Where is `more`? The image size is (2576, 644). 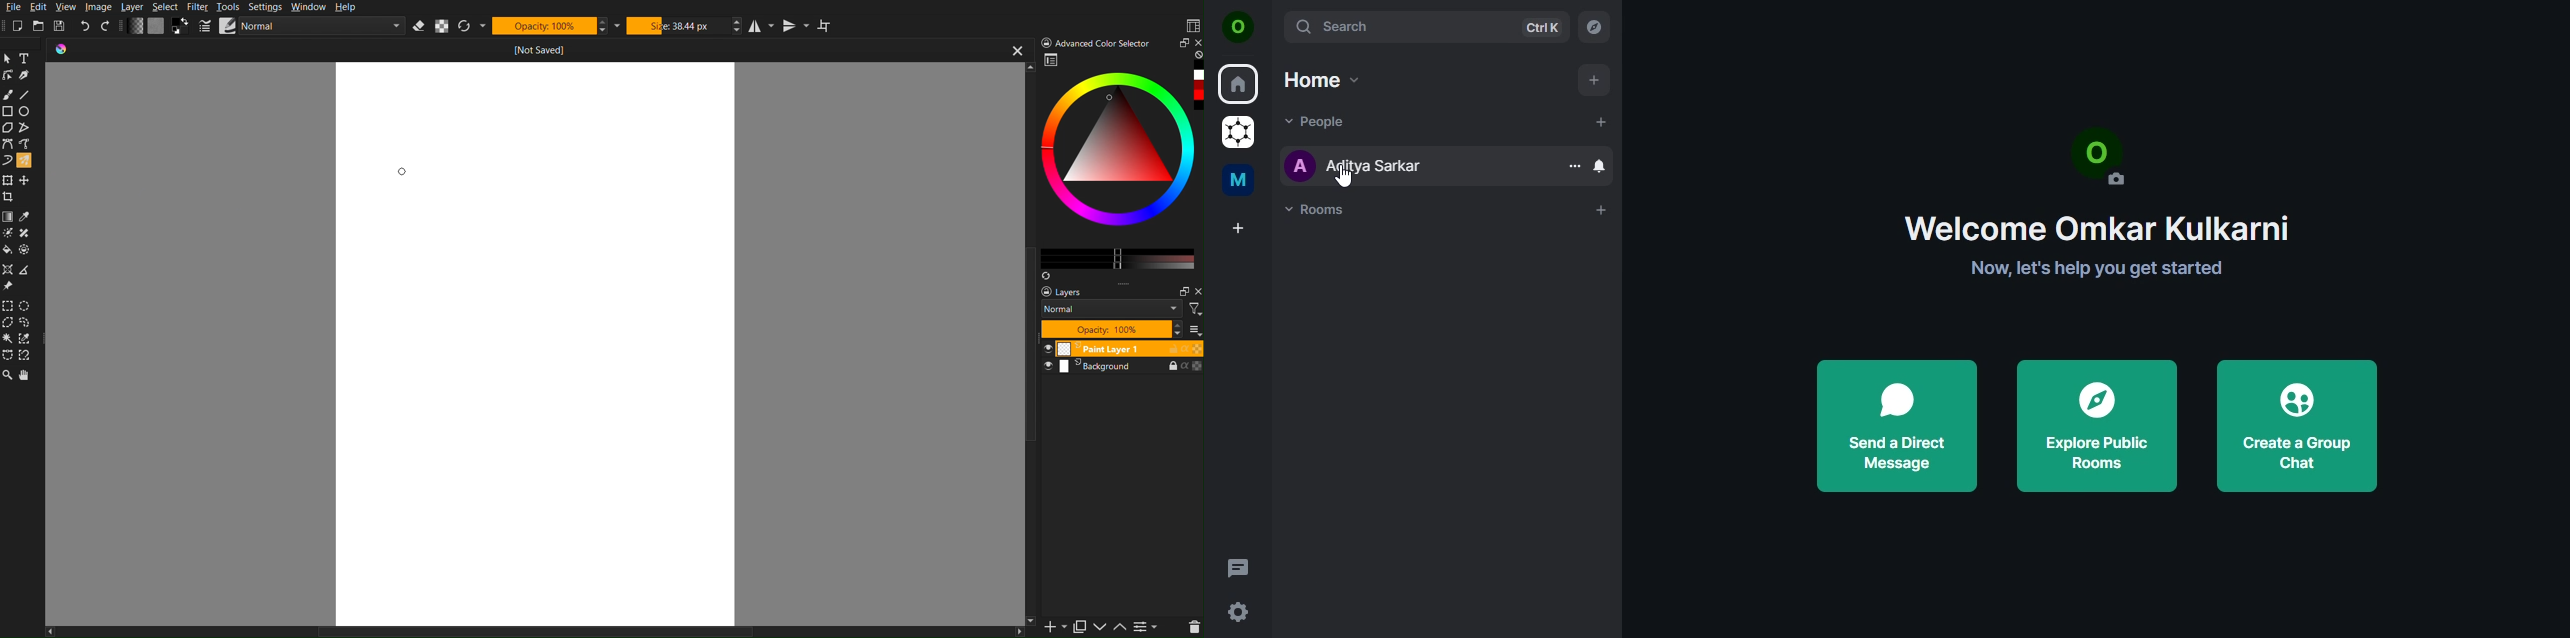
more is located at coordinates (1196, 330).